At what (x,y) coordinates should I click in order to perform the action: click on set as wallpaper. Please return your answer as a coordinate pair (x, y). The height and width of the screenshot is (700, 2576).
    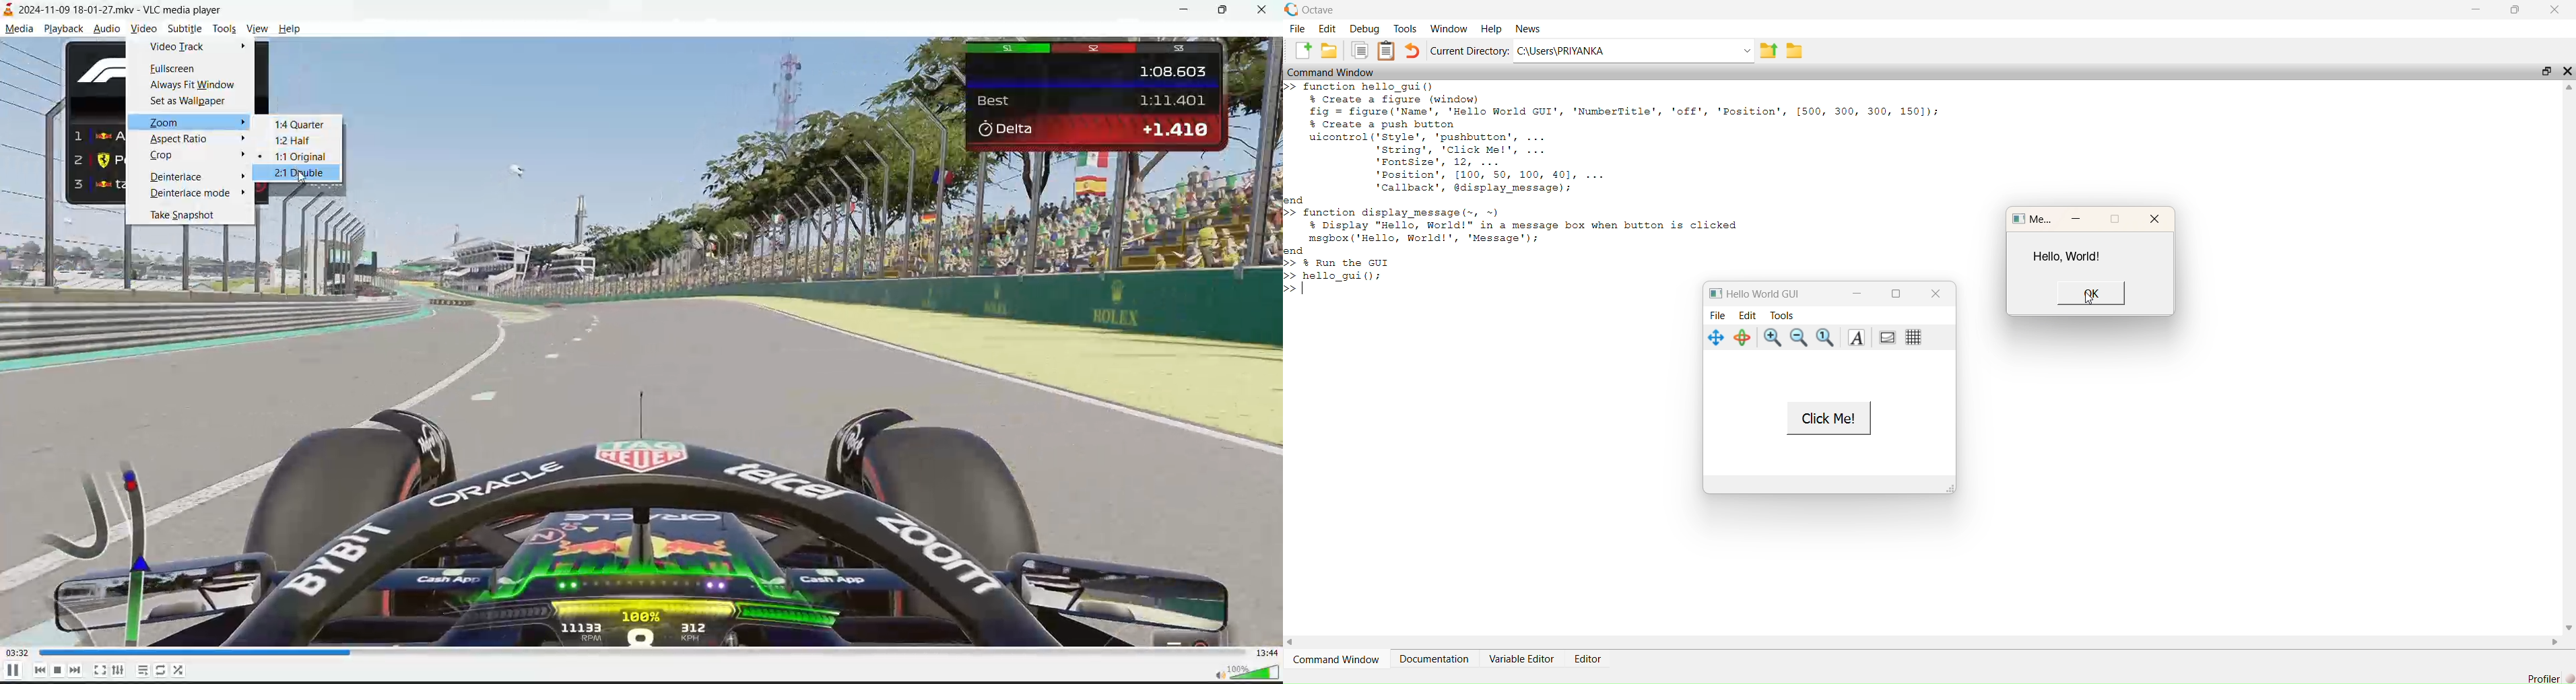
    Looking at the image, I should click on (192, 100).